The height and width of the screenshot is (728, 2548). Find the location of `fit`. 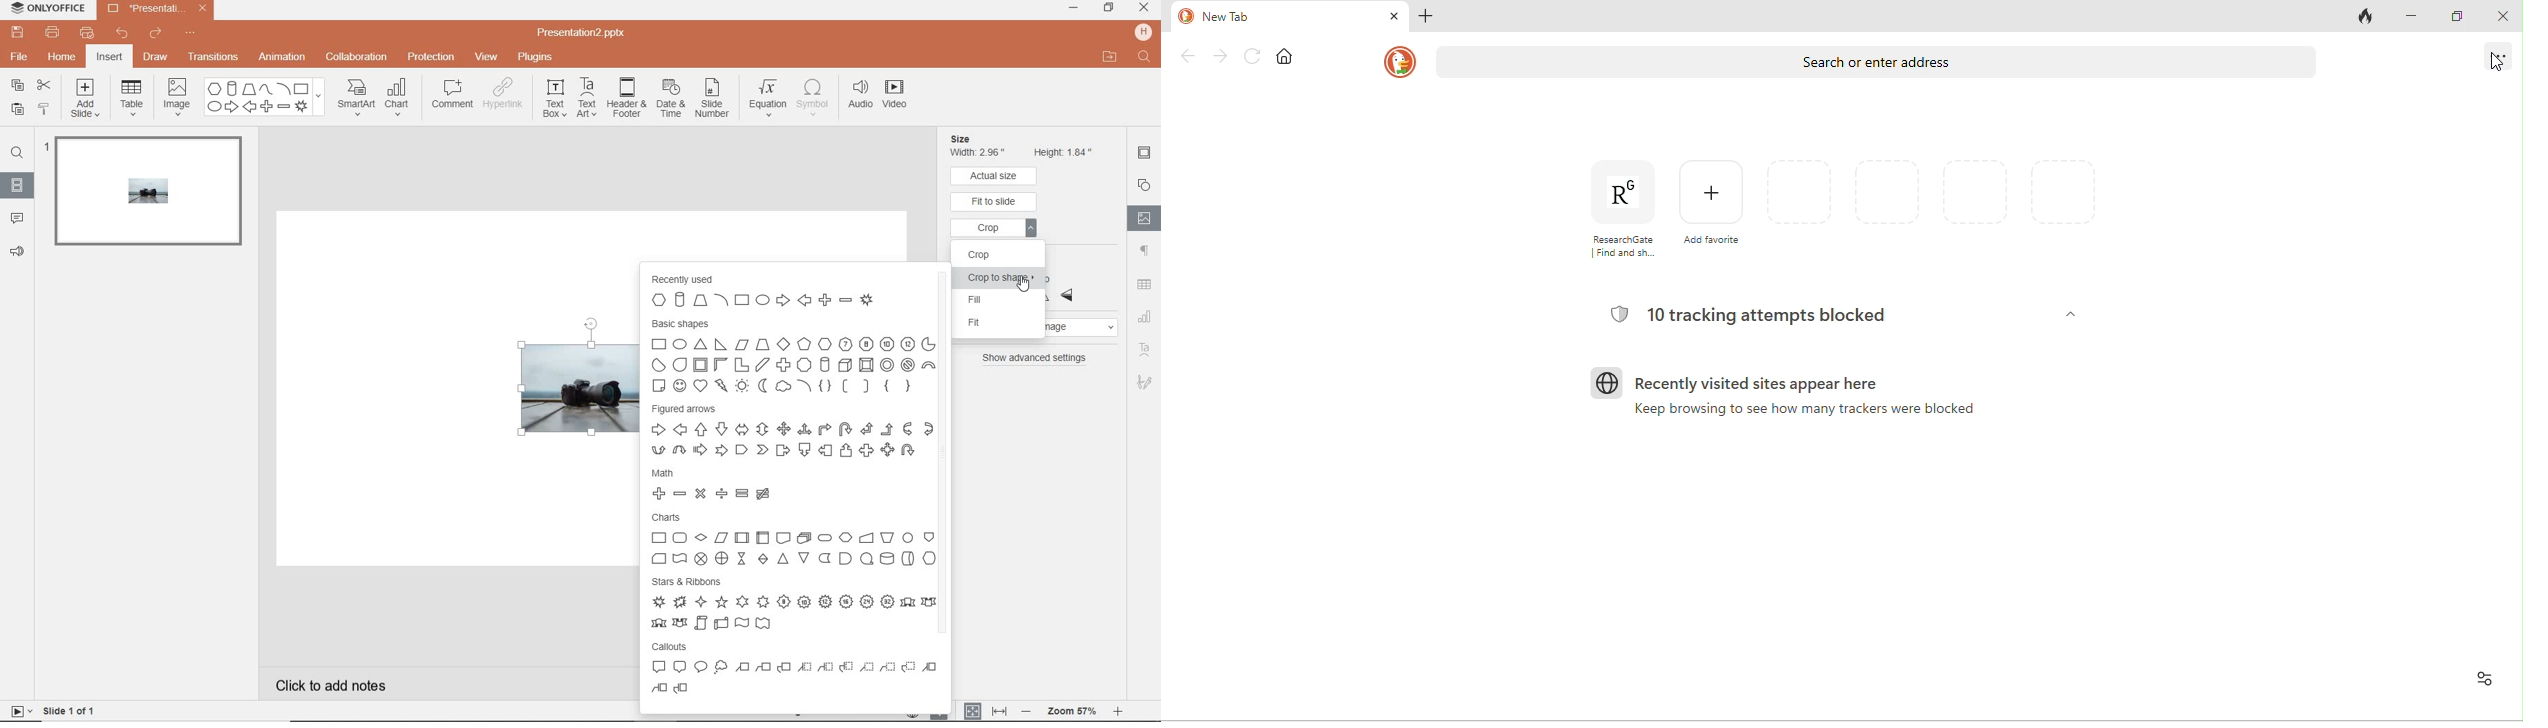

fit is located at coordinates (1009, 324).